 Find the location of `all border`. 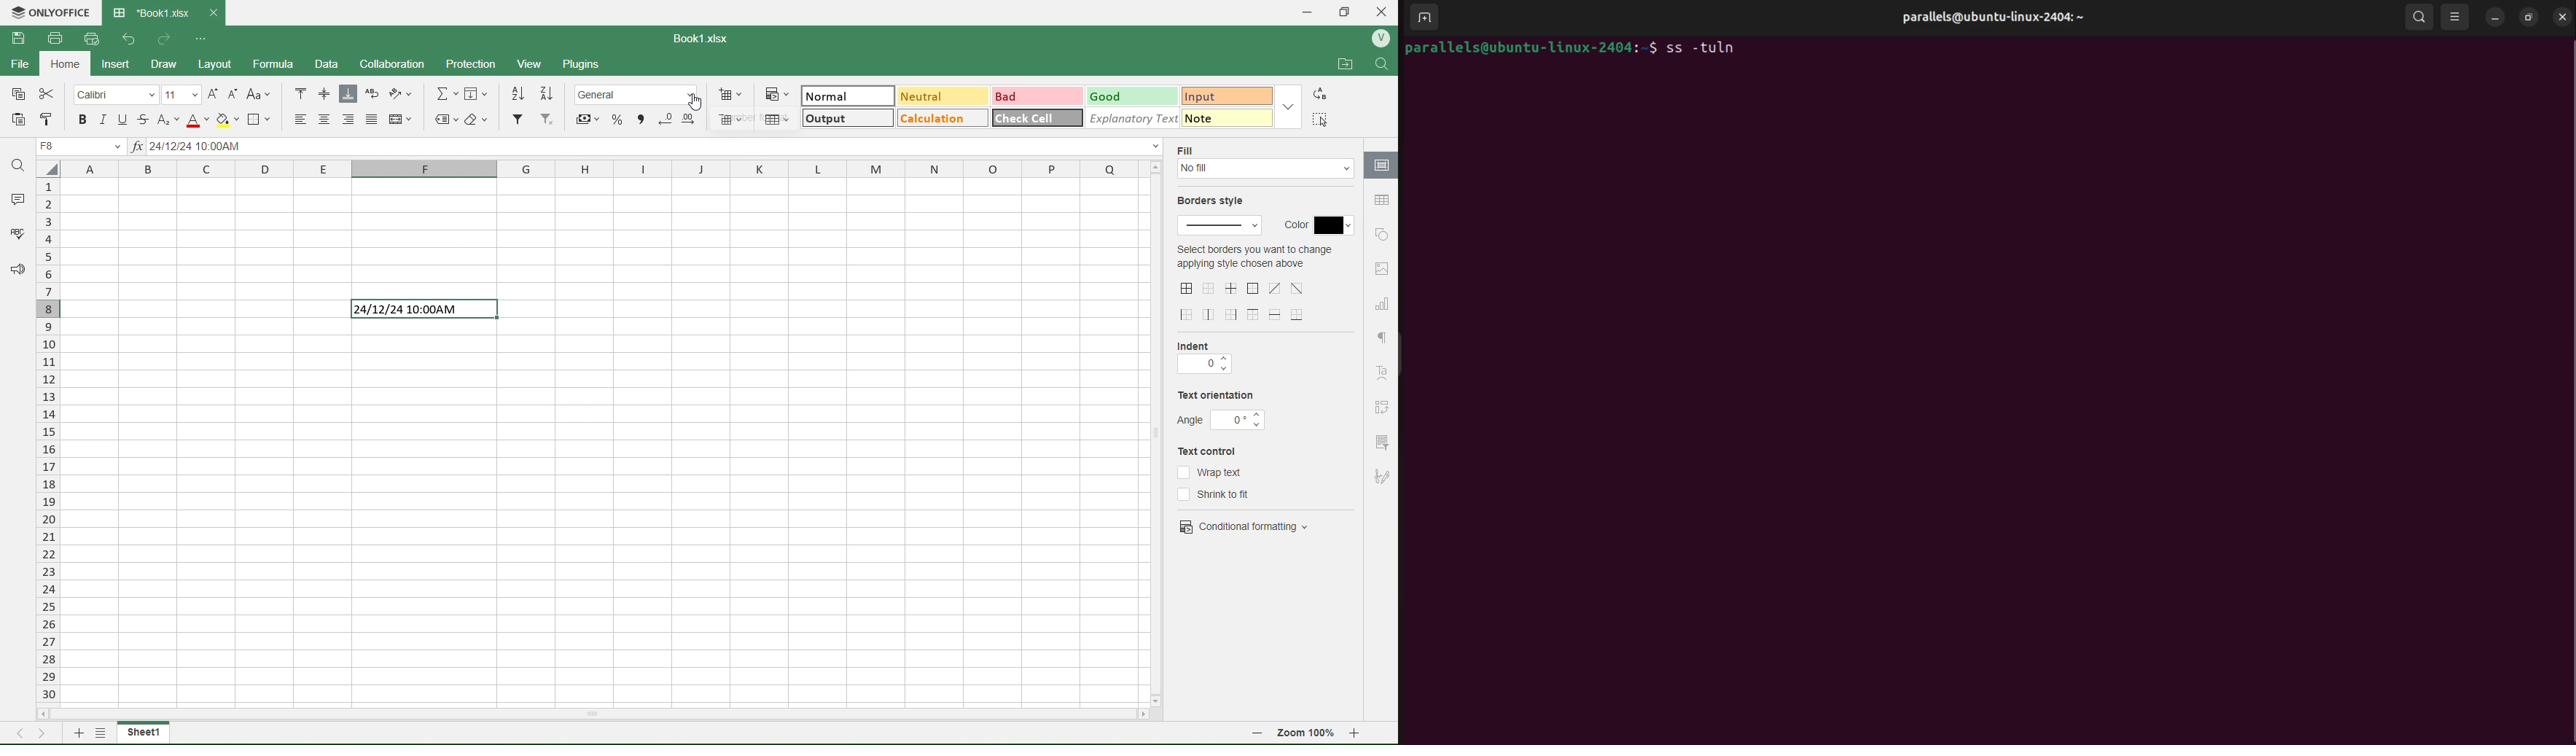

all border is located at coordinates (1187, 289).